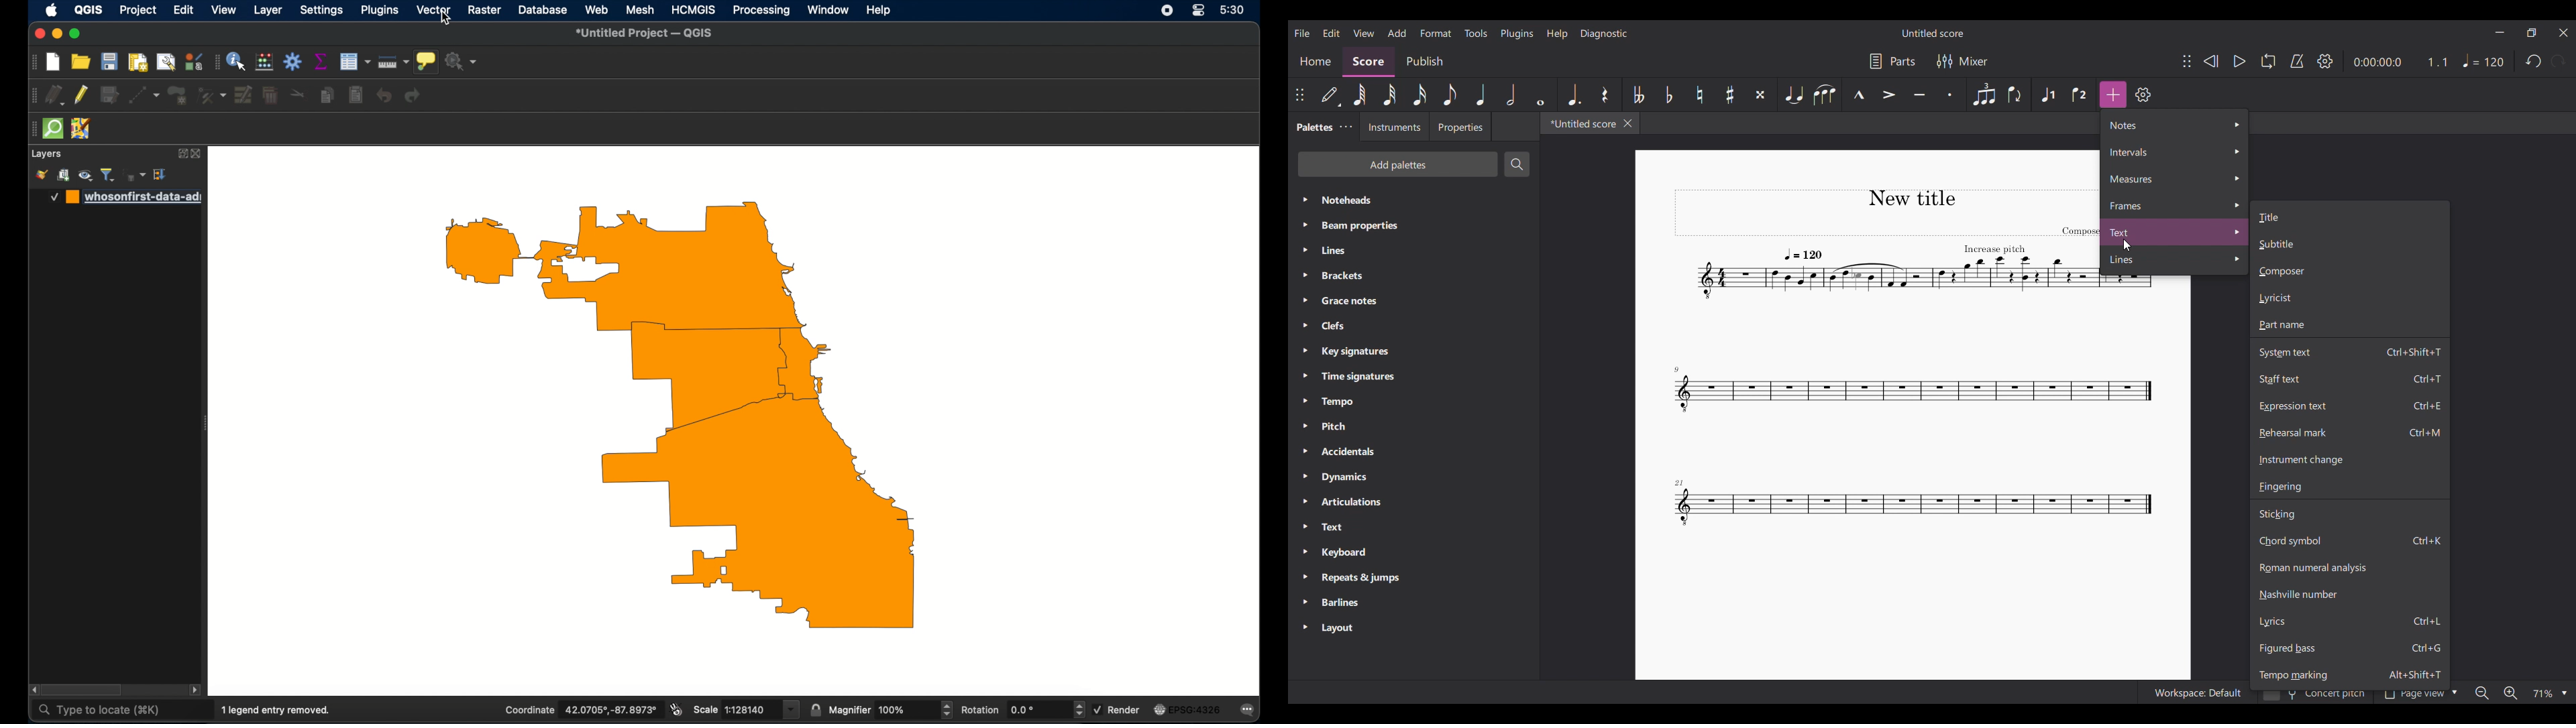 The width and height of the screenshot is (2576, 728). I want to click on Mixer settings, so click(1962, 62).